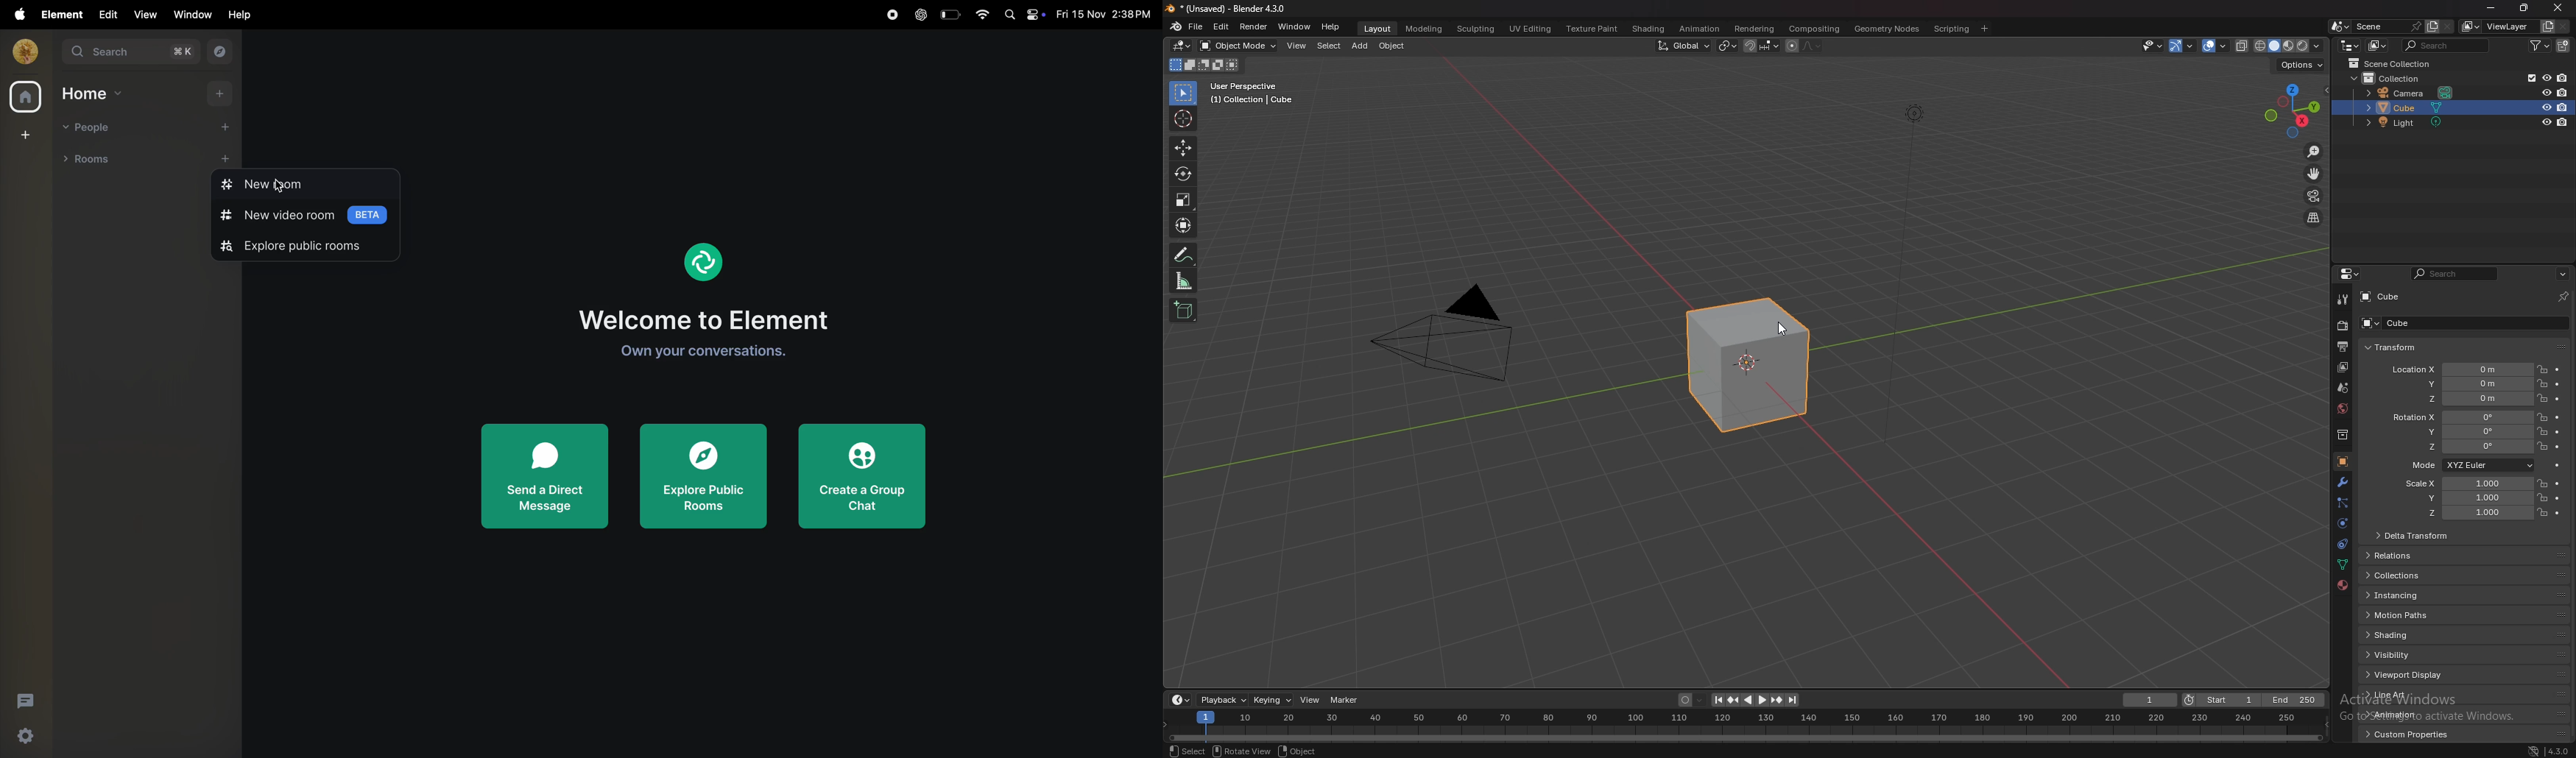  I want to click on search, so click(130, 52).